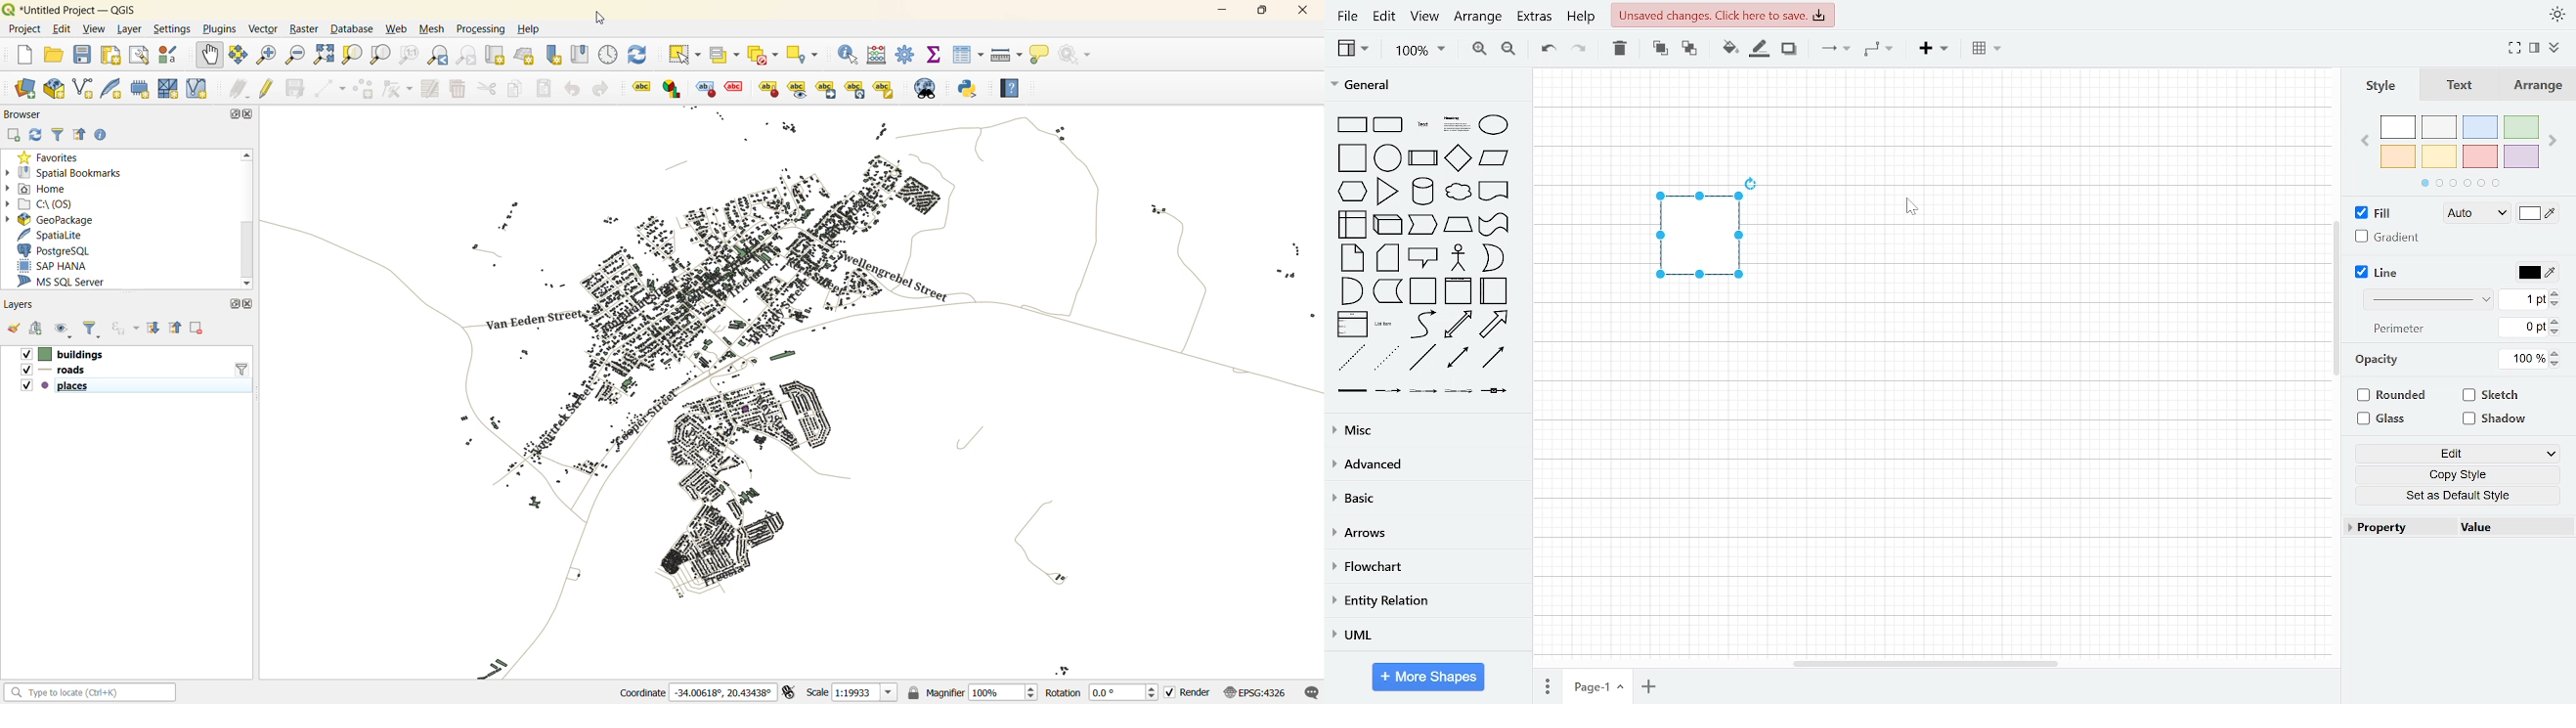 This screenshot has height=728, width=2576. What do you see at coordinates (2437, 155) in the screenshot?
I see `yellow` at bounding box center [2437, 155].